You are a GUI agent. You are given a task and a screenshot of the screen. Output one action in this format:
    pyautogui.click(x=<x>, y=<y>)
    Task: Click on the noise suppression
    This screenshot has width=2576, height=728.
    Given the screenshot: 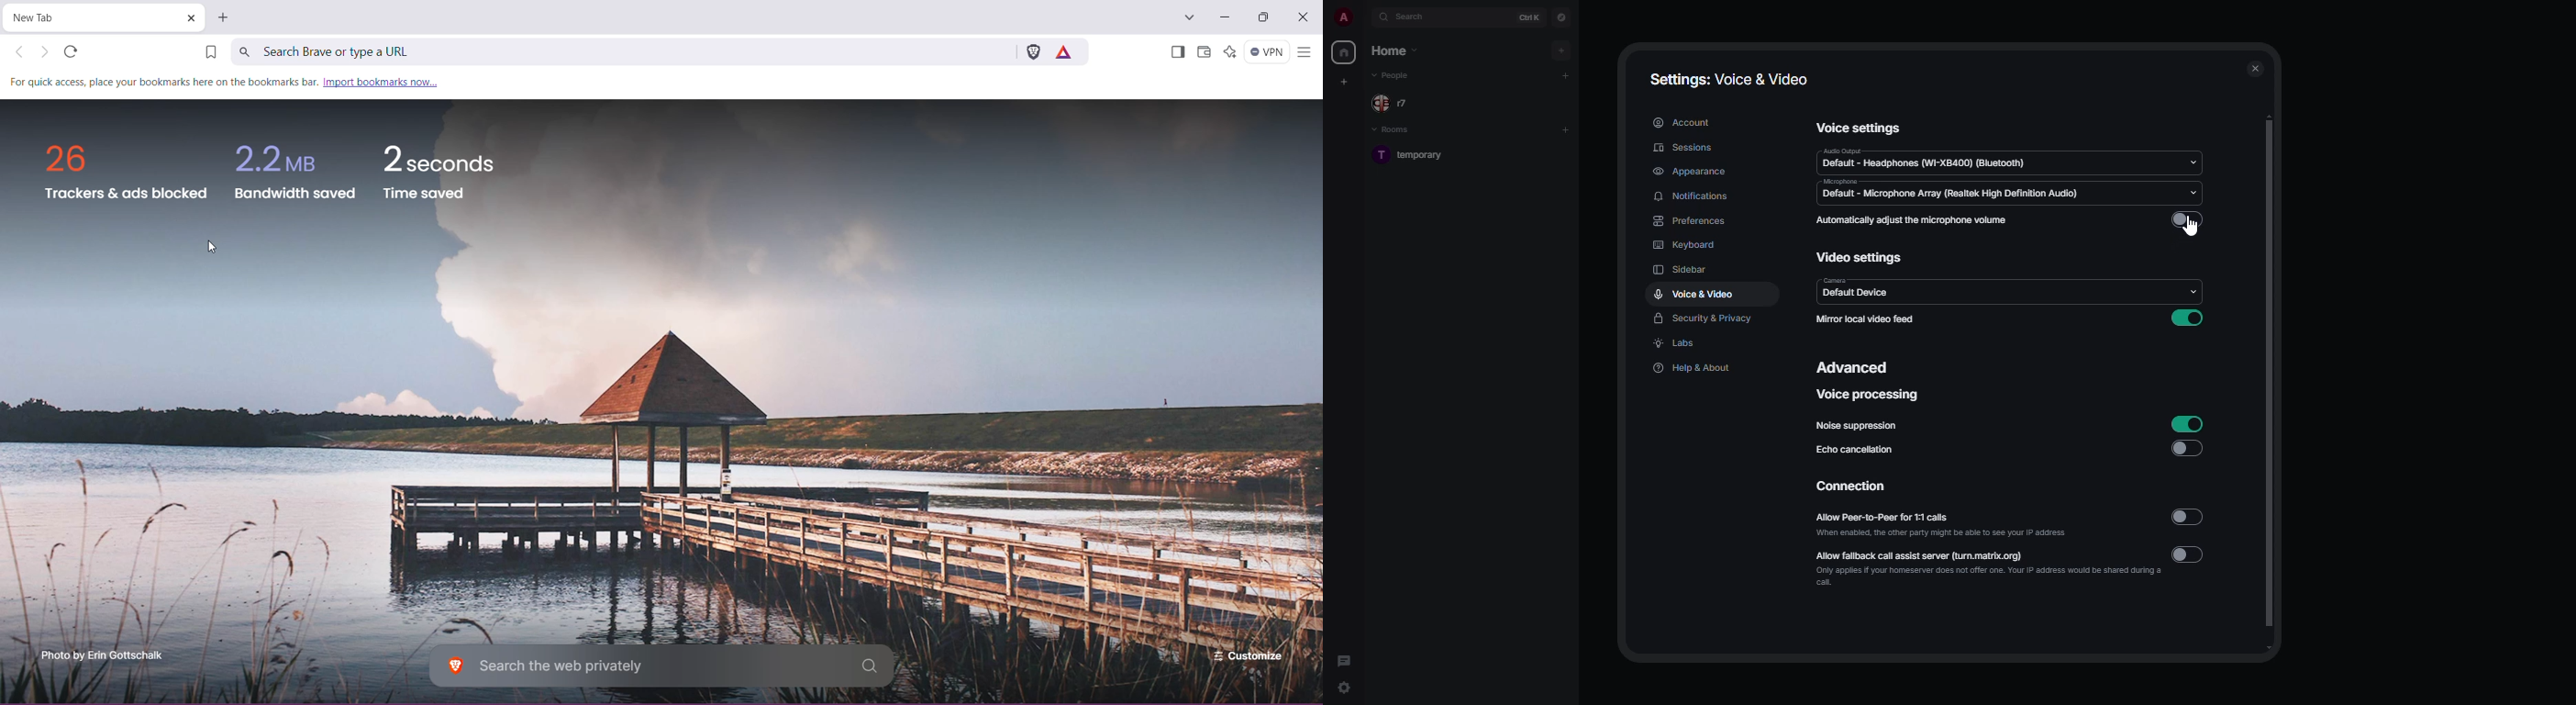 What is the action you would take?
    pyautogui.click(x=1858, y=426)
    